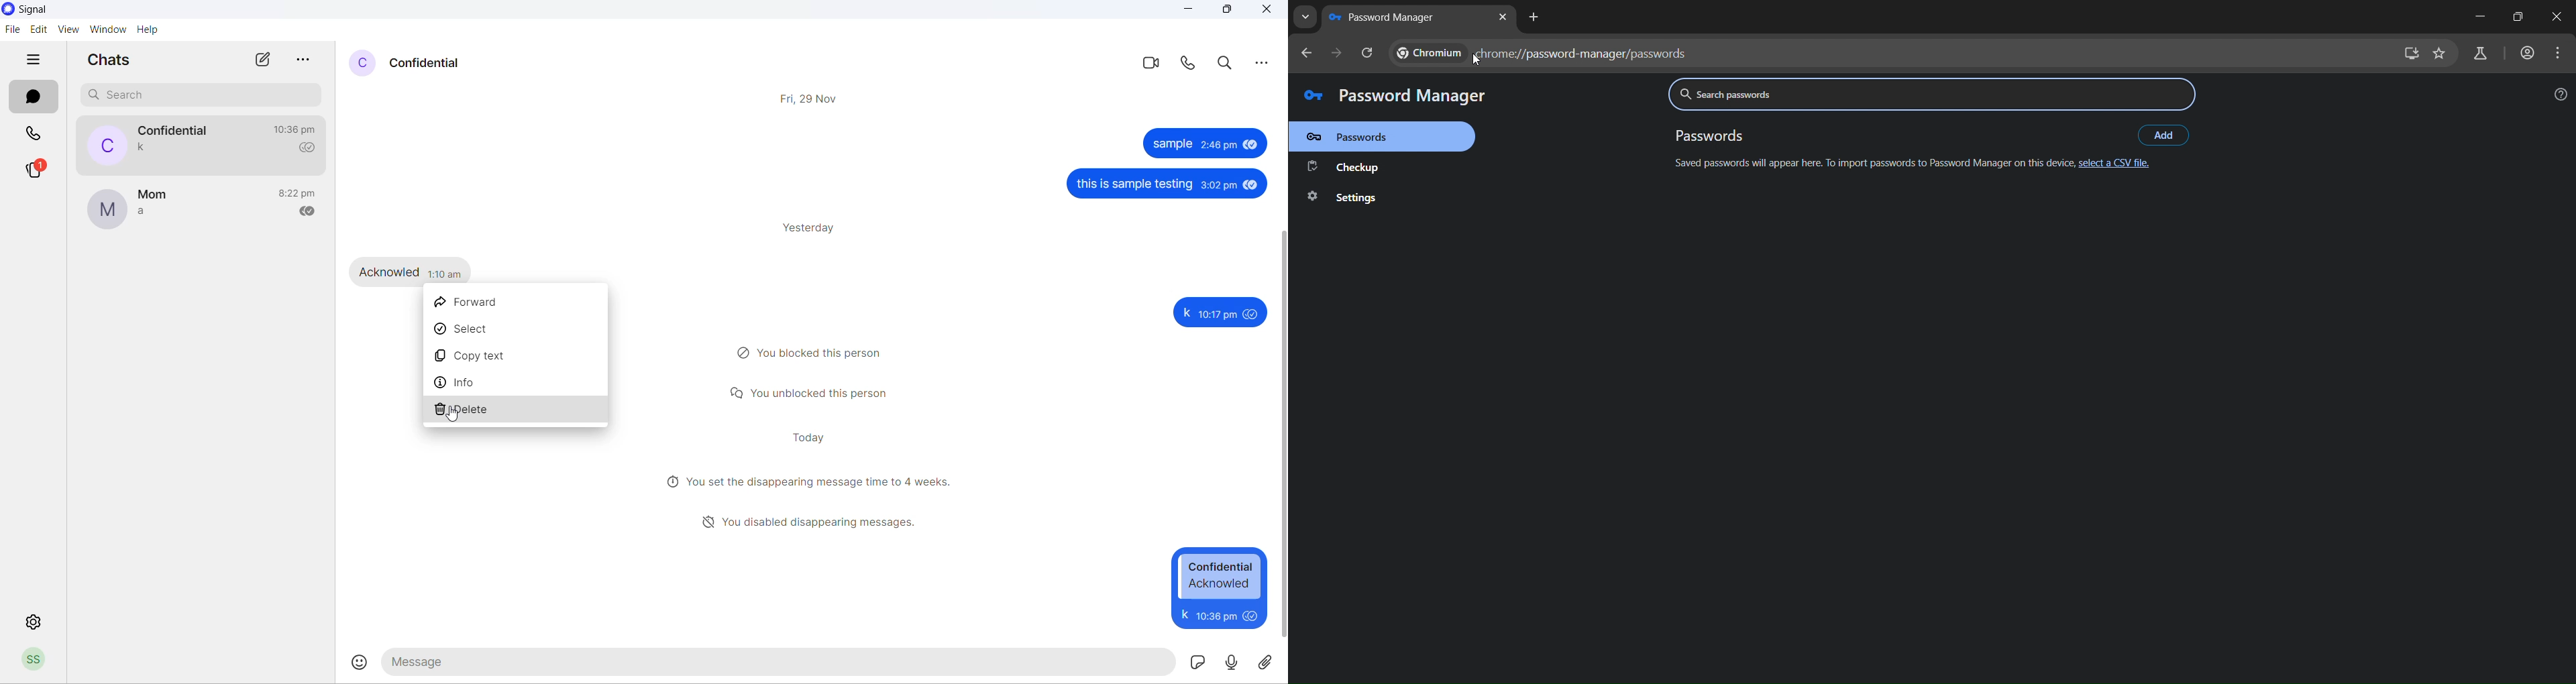  I want to click on calls, so click(38, 133).